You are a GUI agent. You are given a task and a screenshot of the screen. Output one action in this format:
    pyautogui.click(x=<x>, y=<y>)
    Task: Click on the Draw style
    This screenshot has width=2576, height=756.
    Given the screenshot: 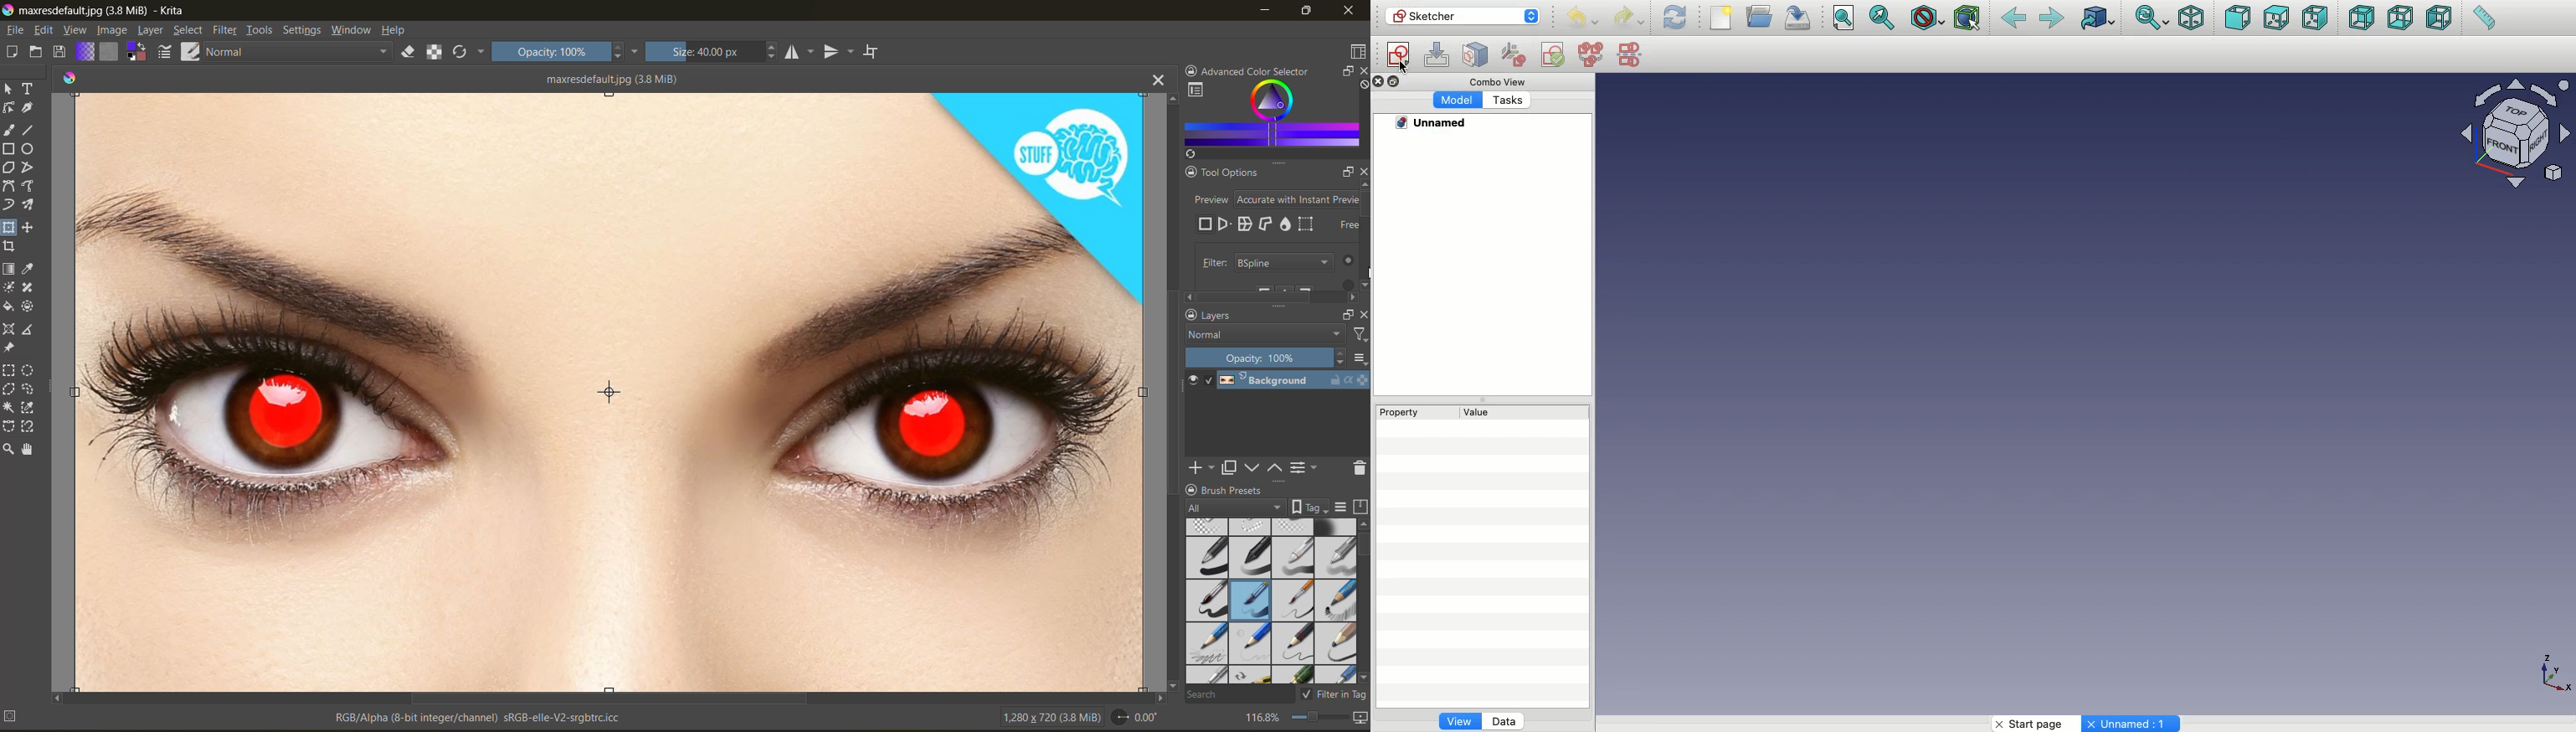 What is the action you would take?
    pyautogui.click(x=1927, y=18)
    